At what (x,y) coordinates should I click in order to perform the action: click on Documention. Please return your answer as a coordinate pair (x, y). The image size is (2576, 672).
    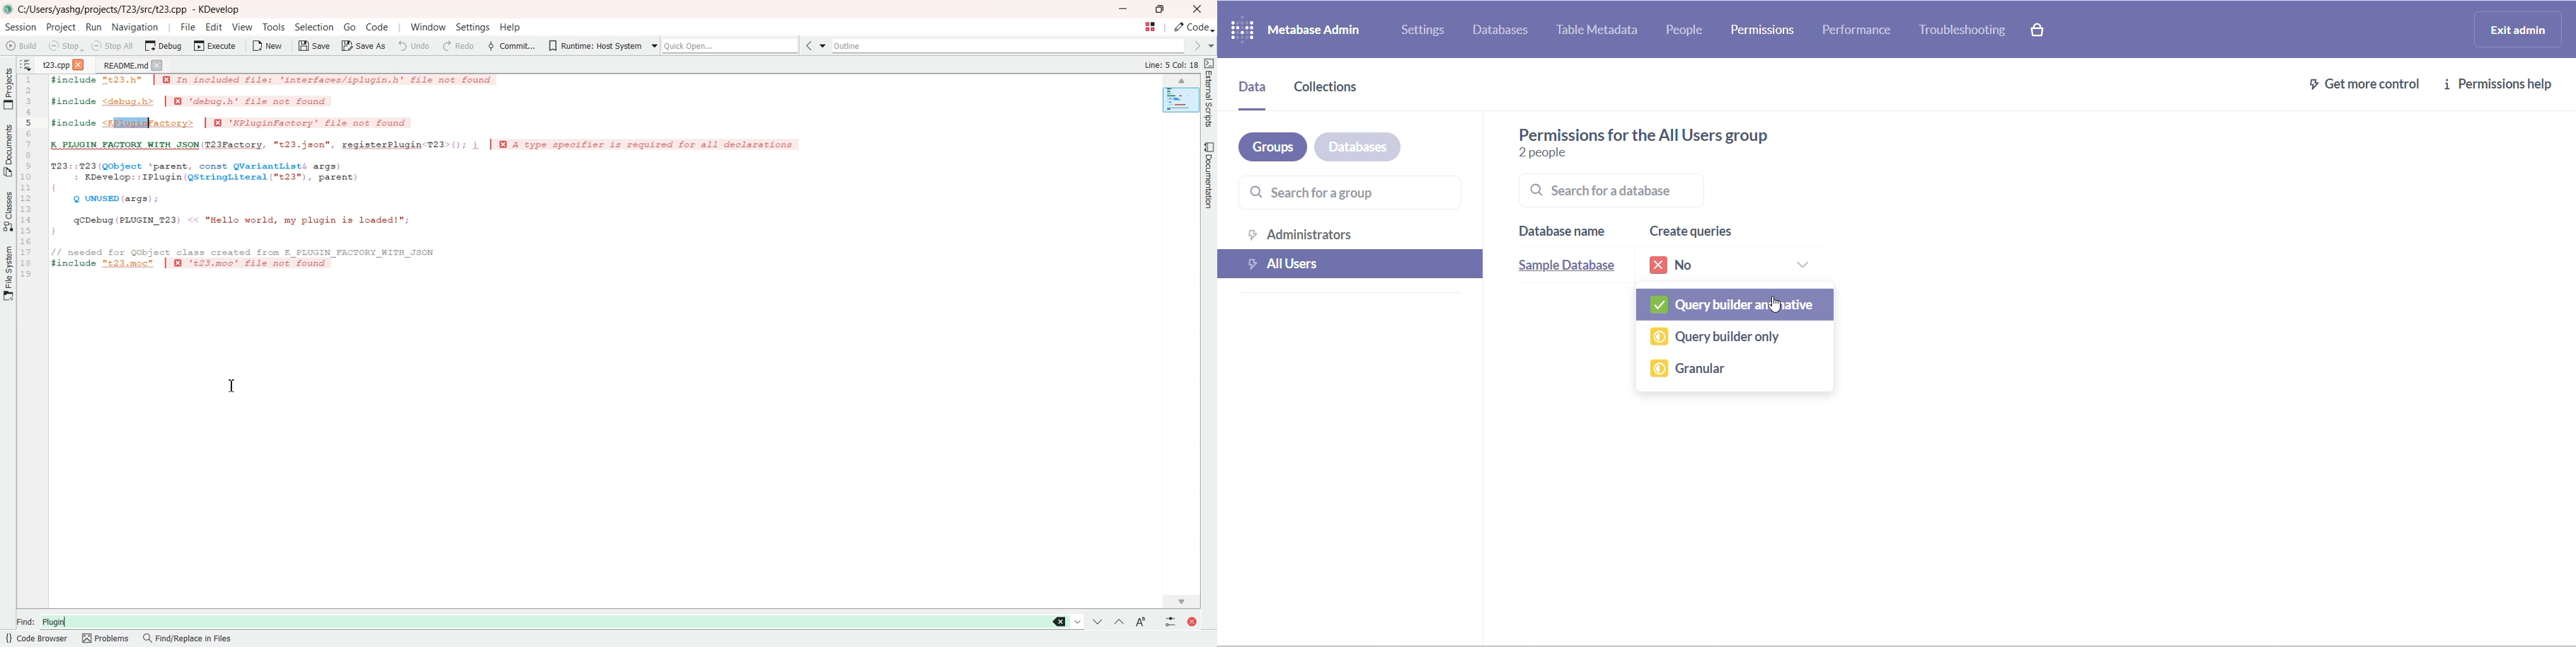
    Looking at the image, I should click on (1207, 174).